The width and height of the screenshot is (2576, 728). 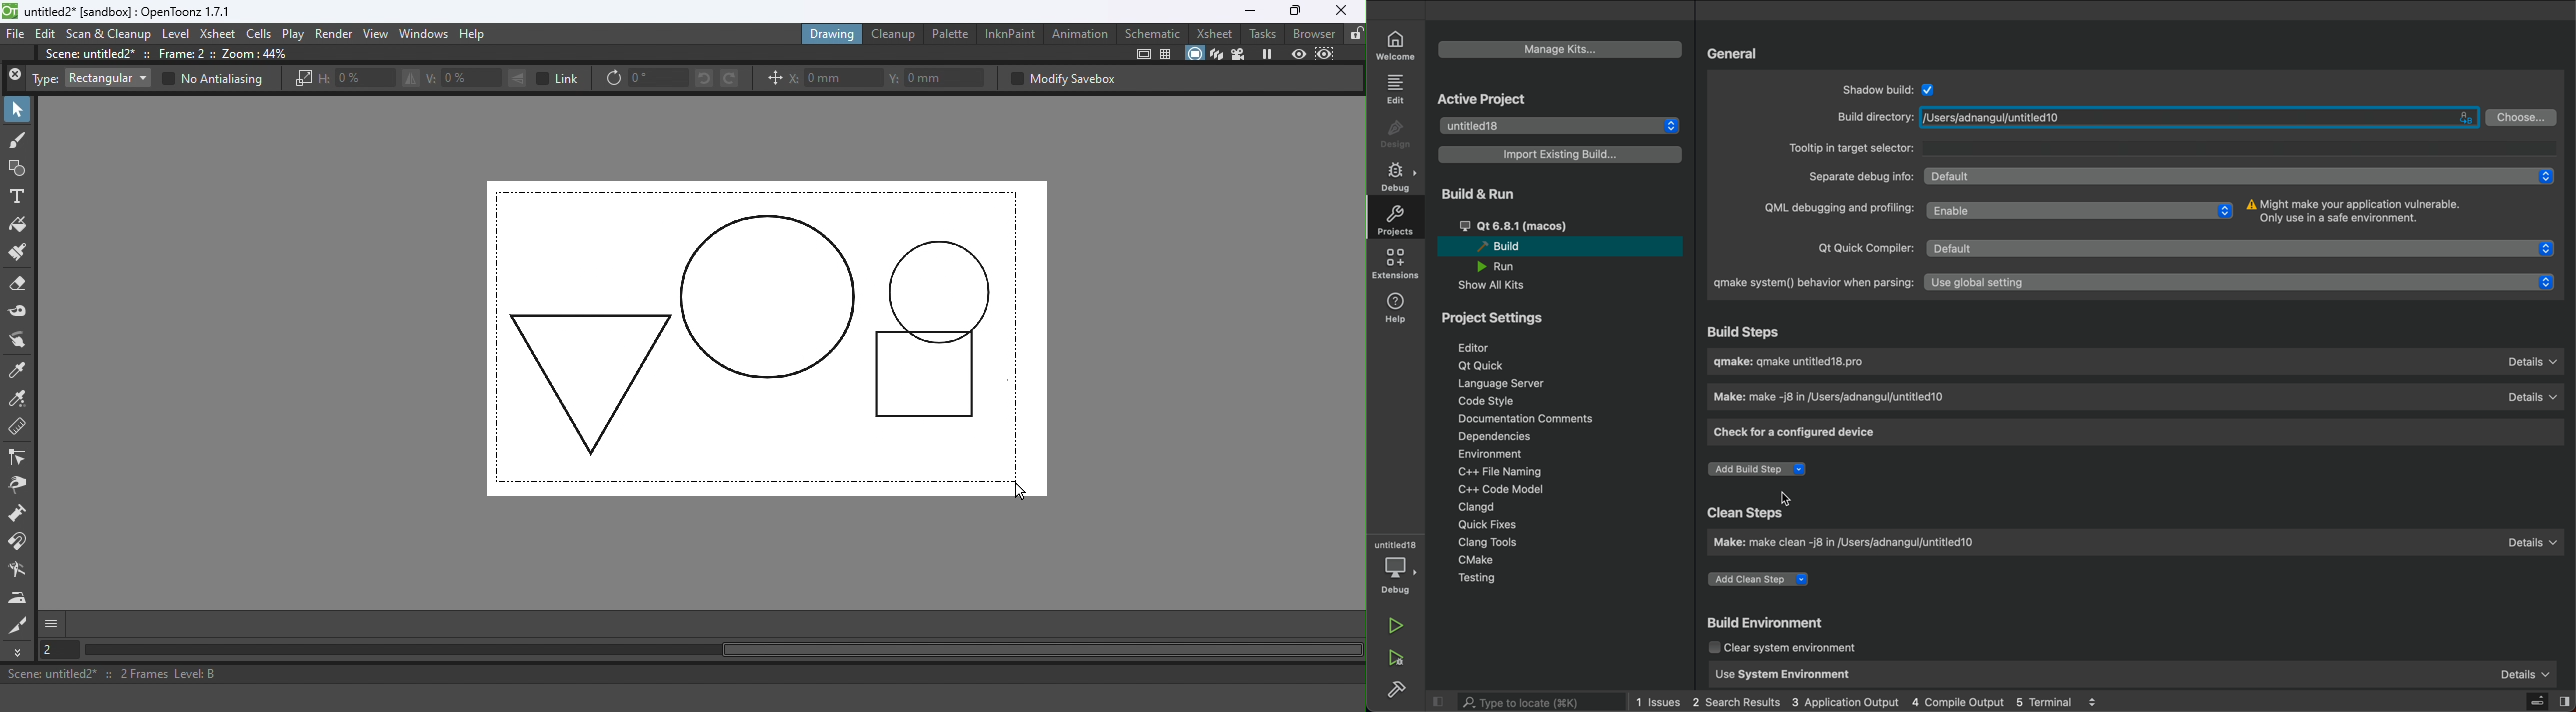 What do you see at coordinates (1397, 134) in the screenshot?
I see `design` at bounding box center [1397, 134].